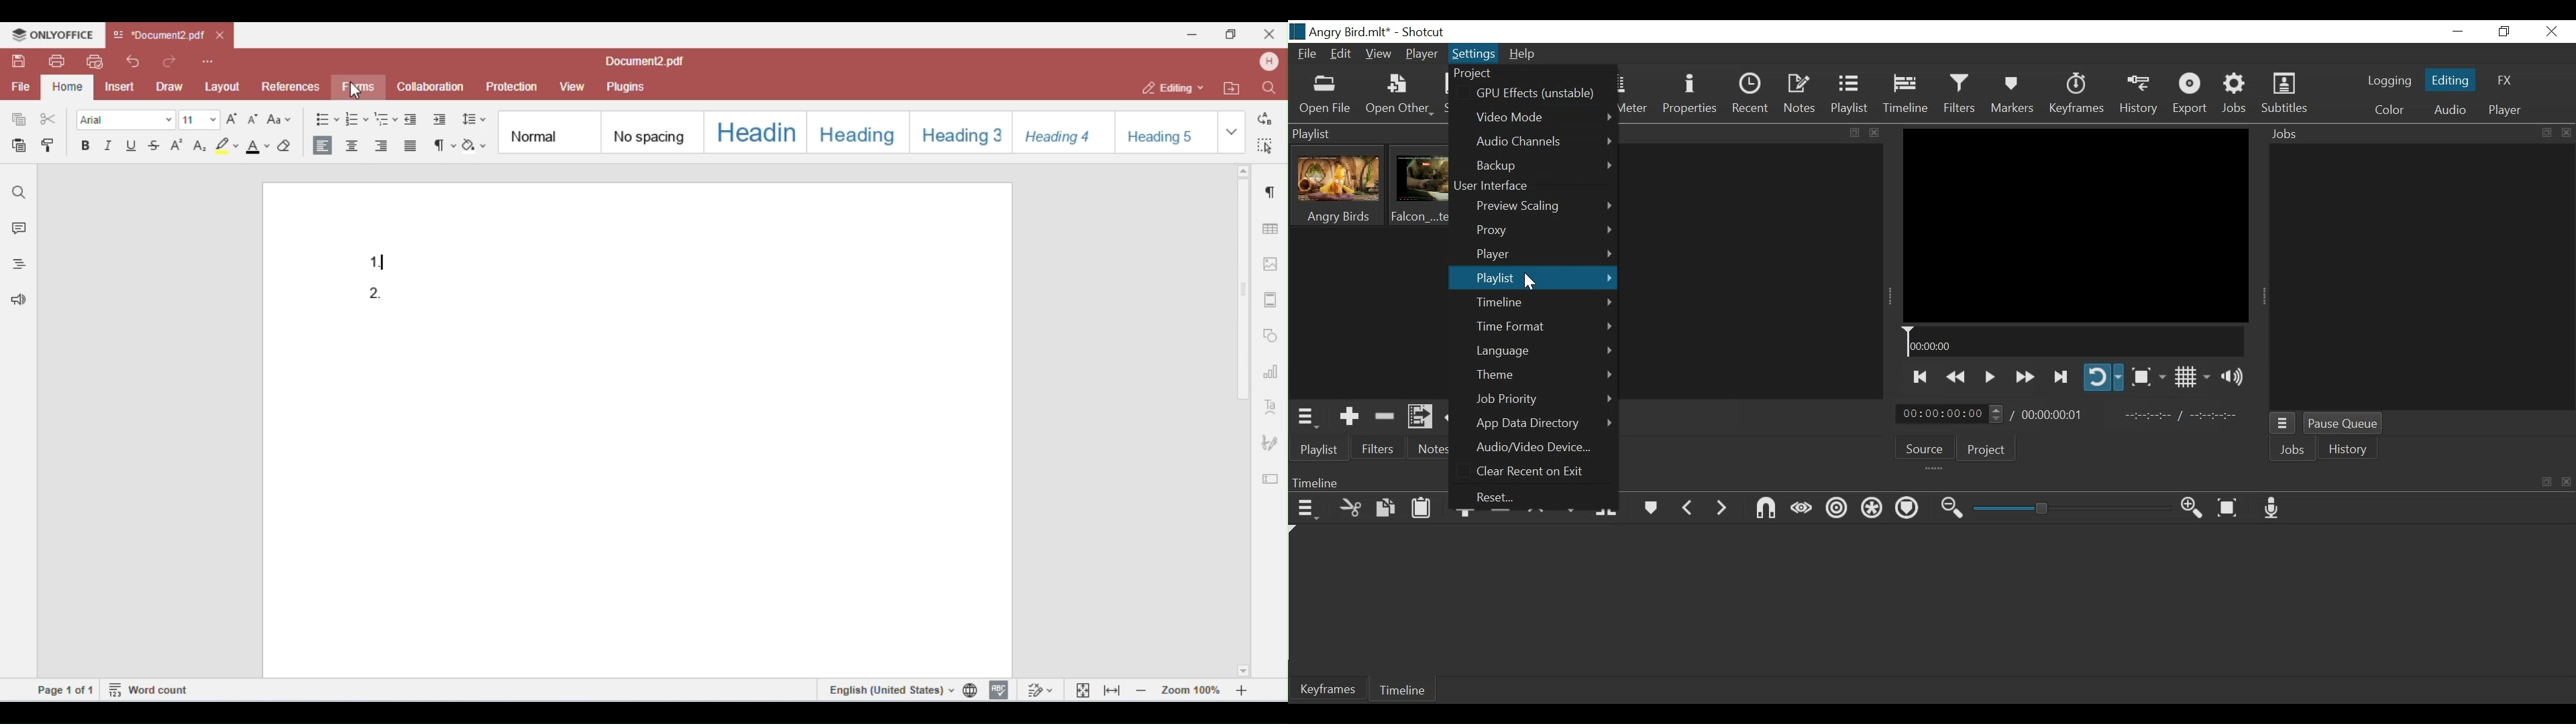 The width and height of the screenshot is (2576, 728). What do you see at coordinates (1507, 497) in the screenshot?
I see `Reset` at bounding box center [1507, 497].